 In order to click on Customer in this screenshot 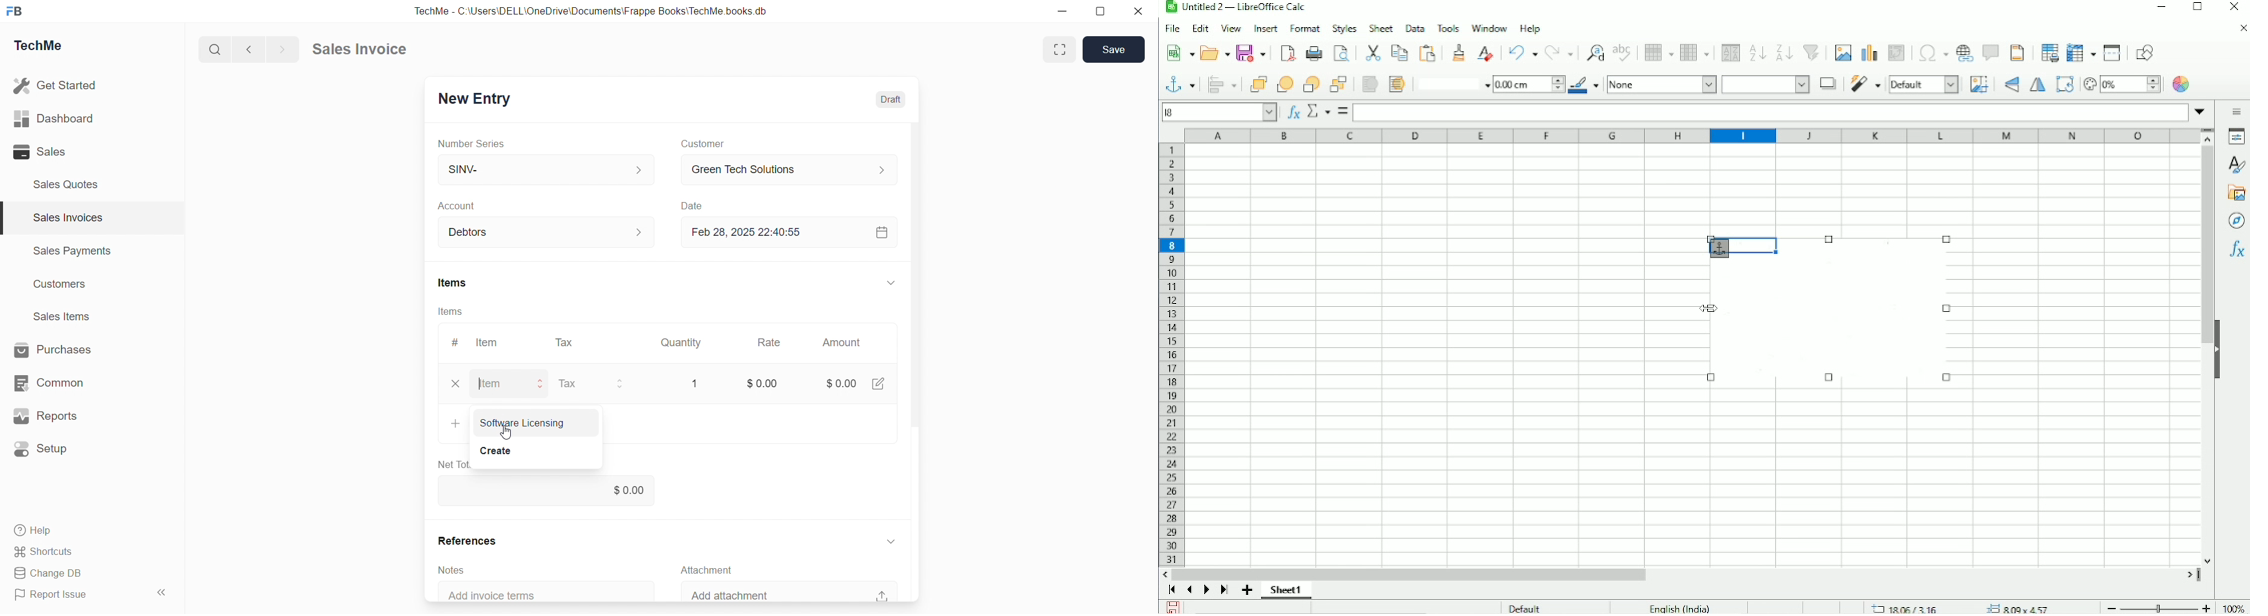, I will do `click(703, 144)`.